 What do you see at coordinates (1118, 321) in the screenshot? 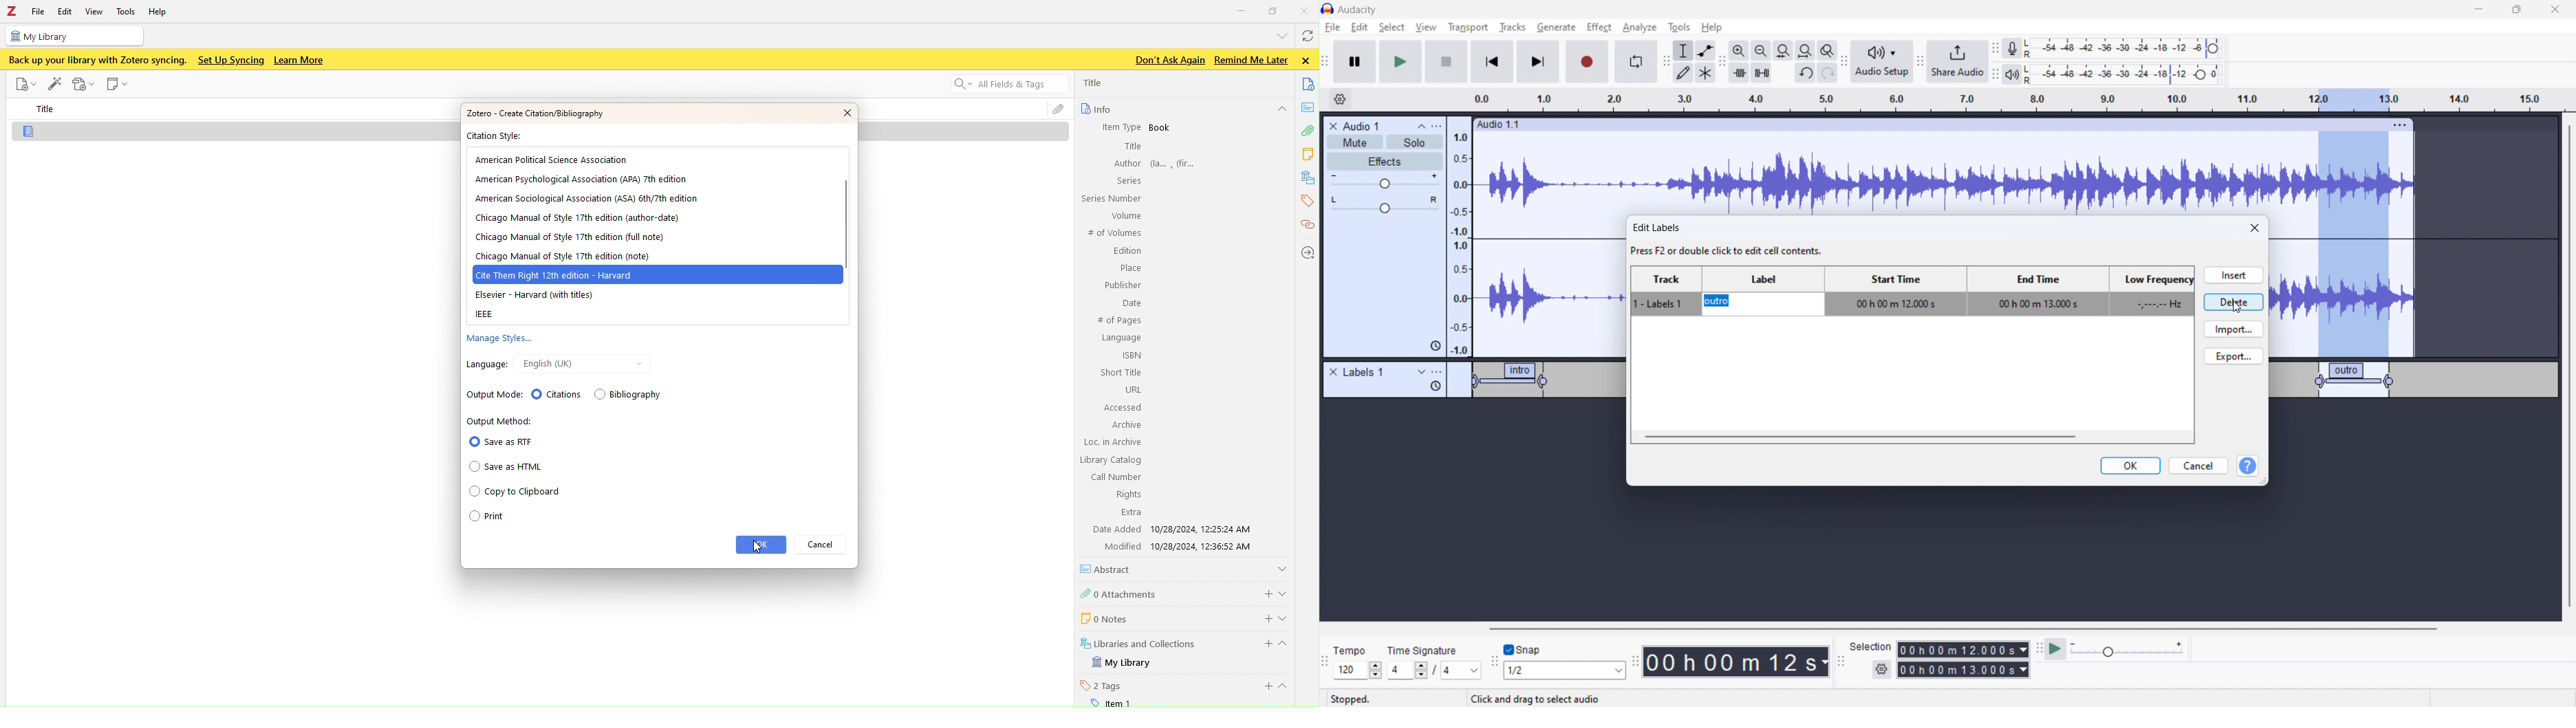
I see `# of Pages` at bounding box center [1118, 321].